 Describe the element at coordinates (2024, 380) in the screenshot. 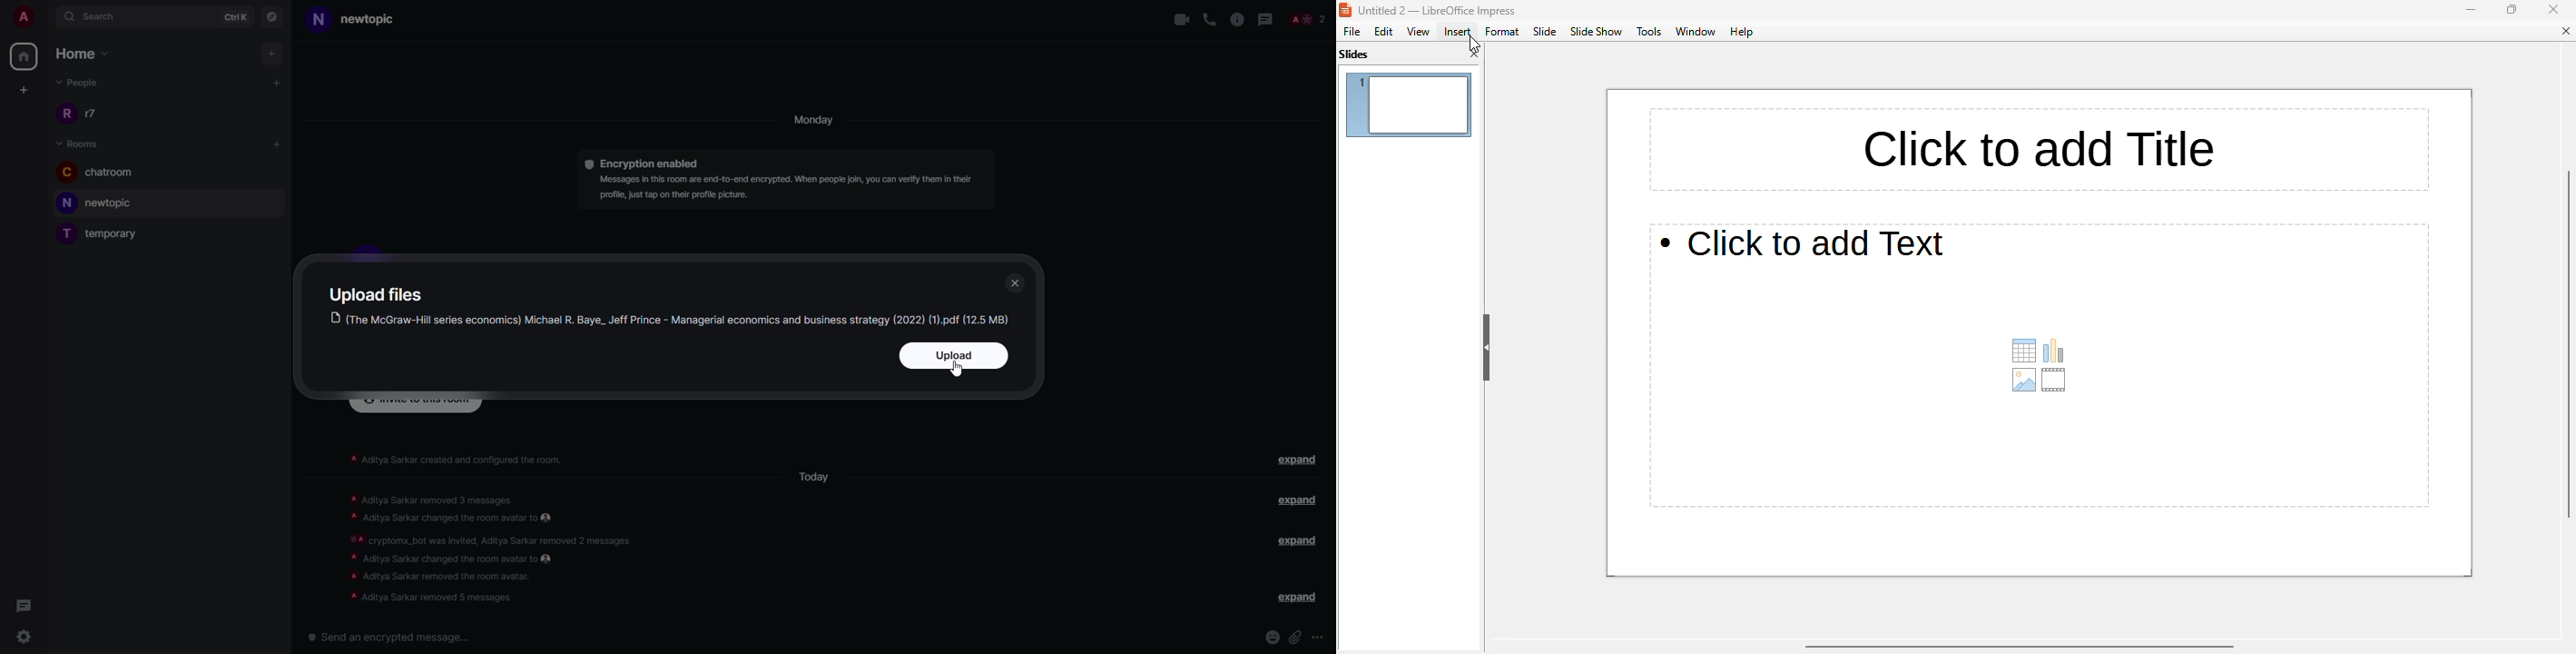

I see `insert image` at that location.